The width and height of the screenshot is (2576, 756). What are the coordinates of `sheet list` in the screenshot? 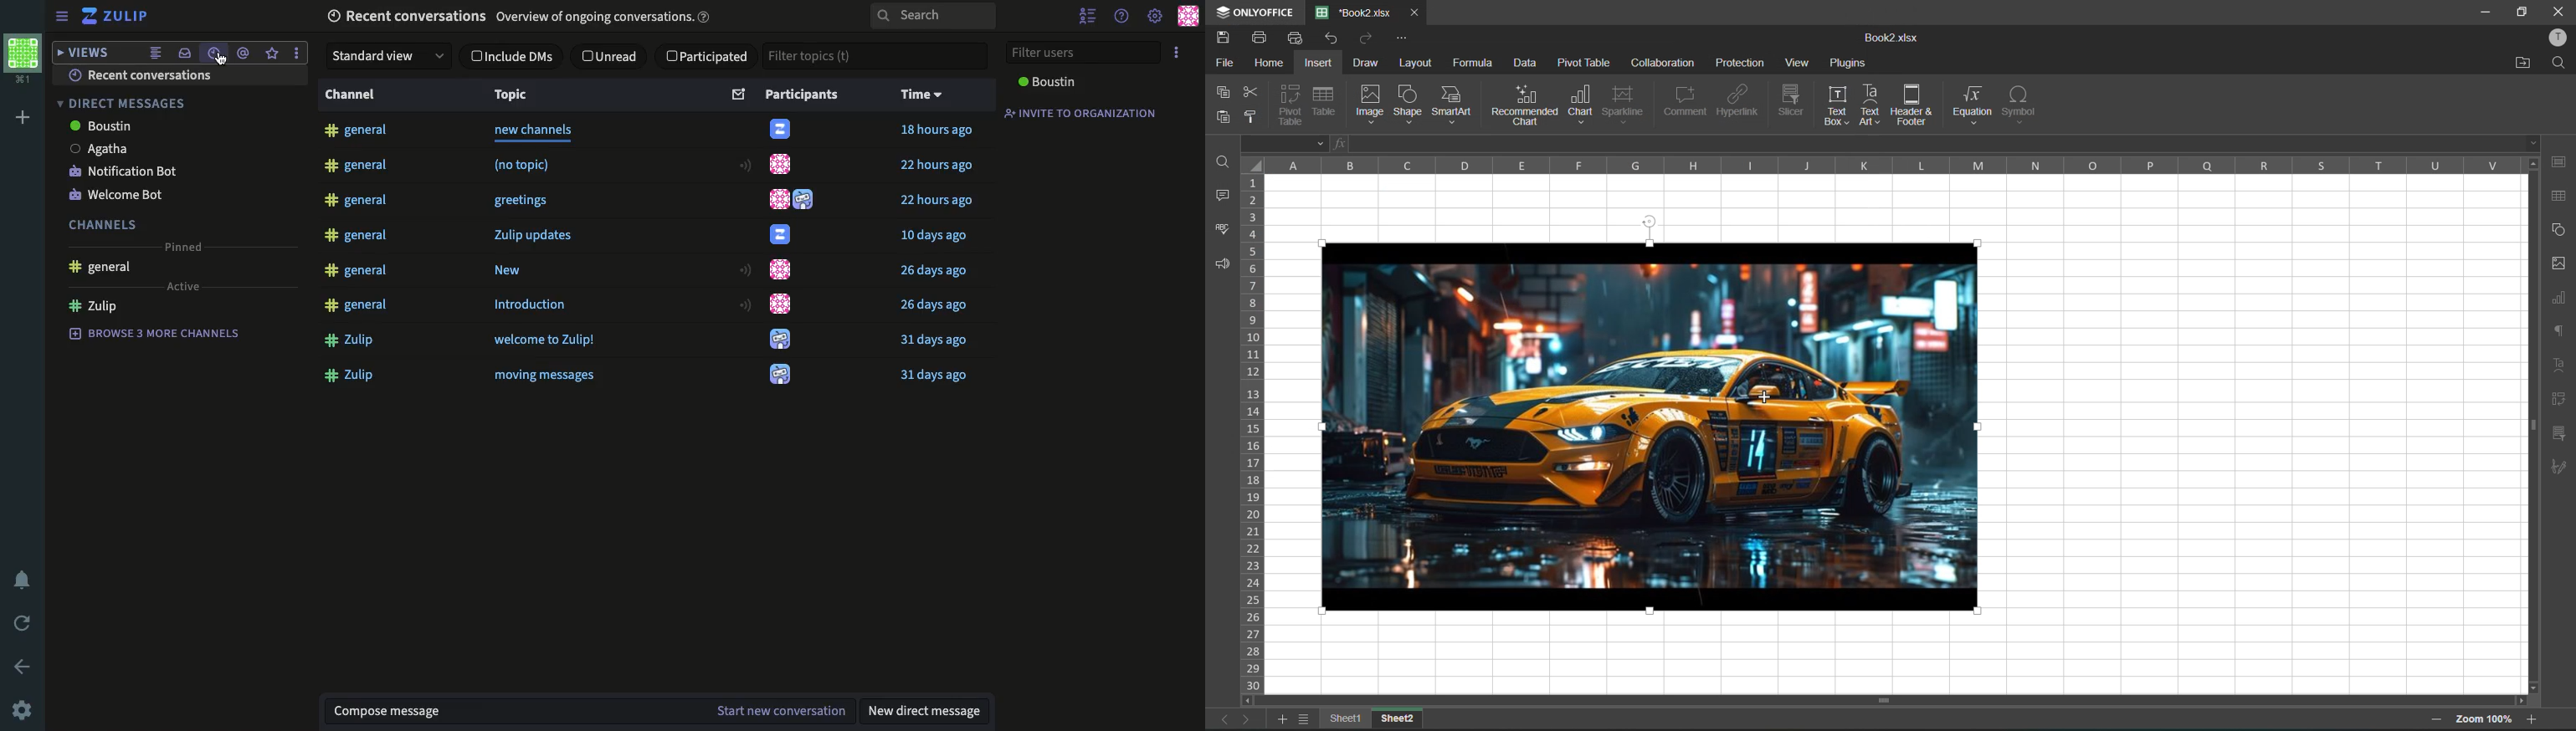 It's located at (1308, 720).